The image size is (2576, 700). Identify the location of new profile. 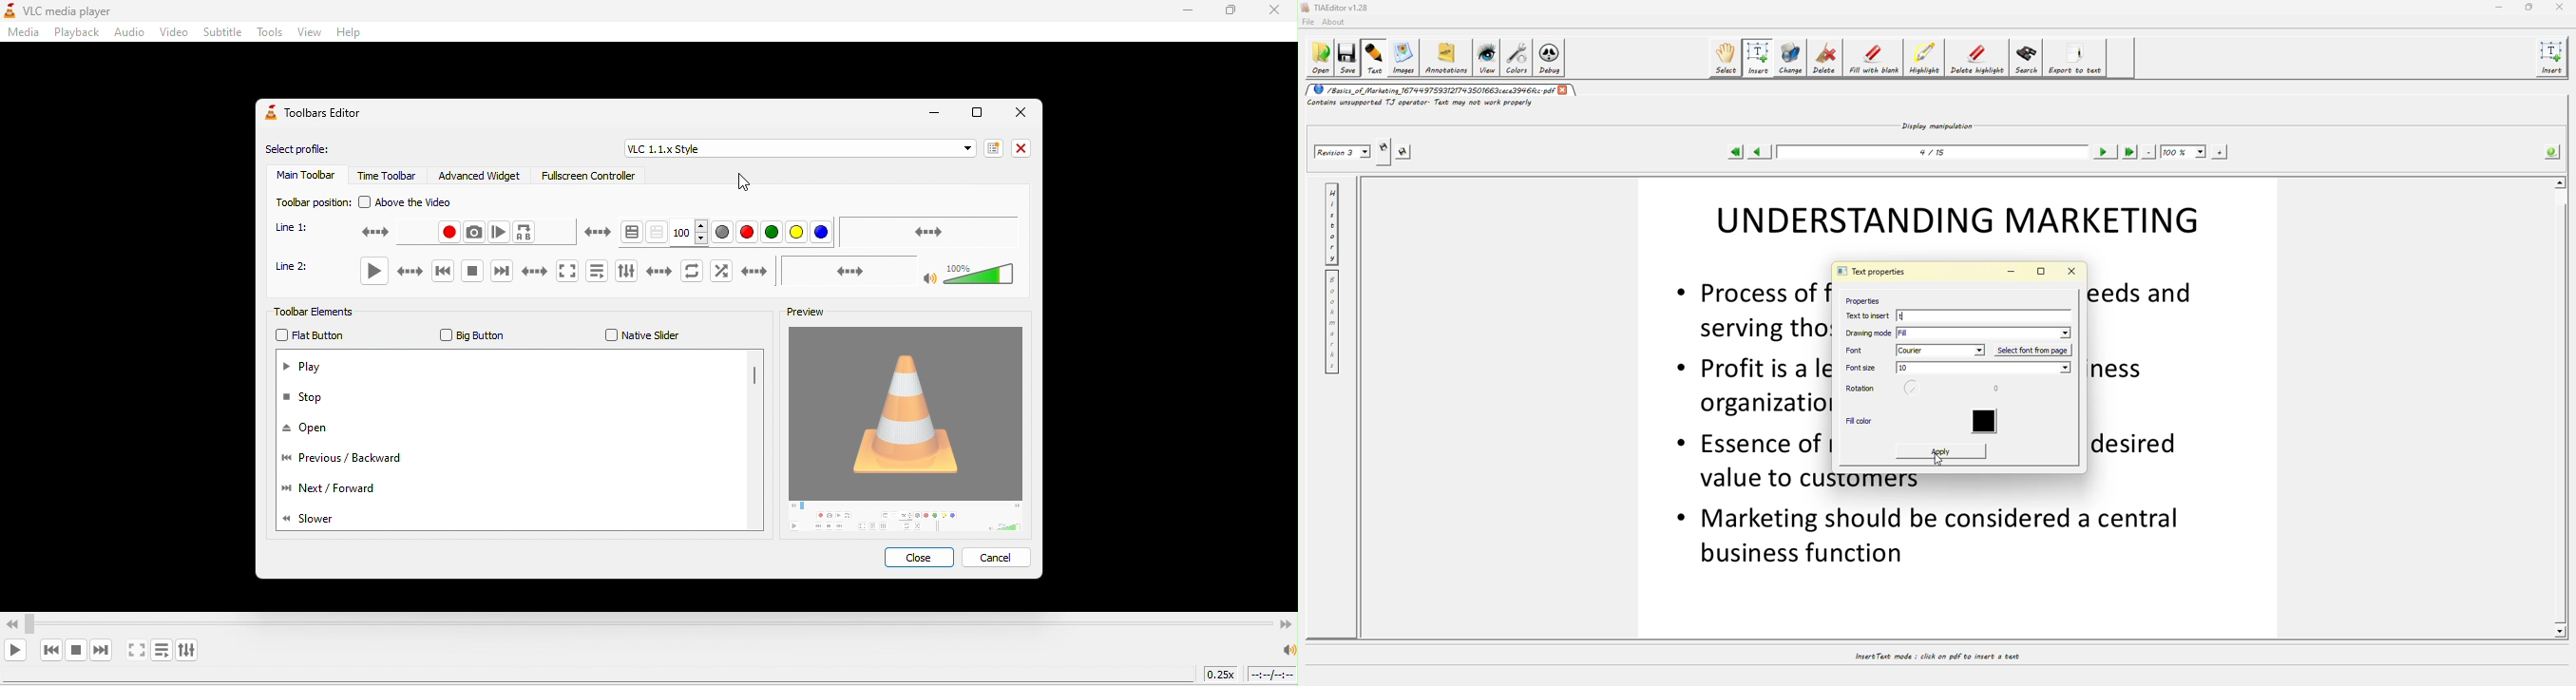
(990, 147).